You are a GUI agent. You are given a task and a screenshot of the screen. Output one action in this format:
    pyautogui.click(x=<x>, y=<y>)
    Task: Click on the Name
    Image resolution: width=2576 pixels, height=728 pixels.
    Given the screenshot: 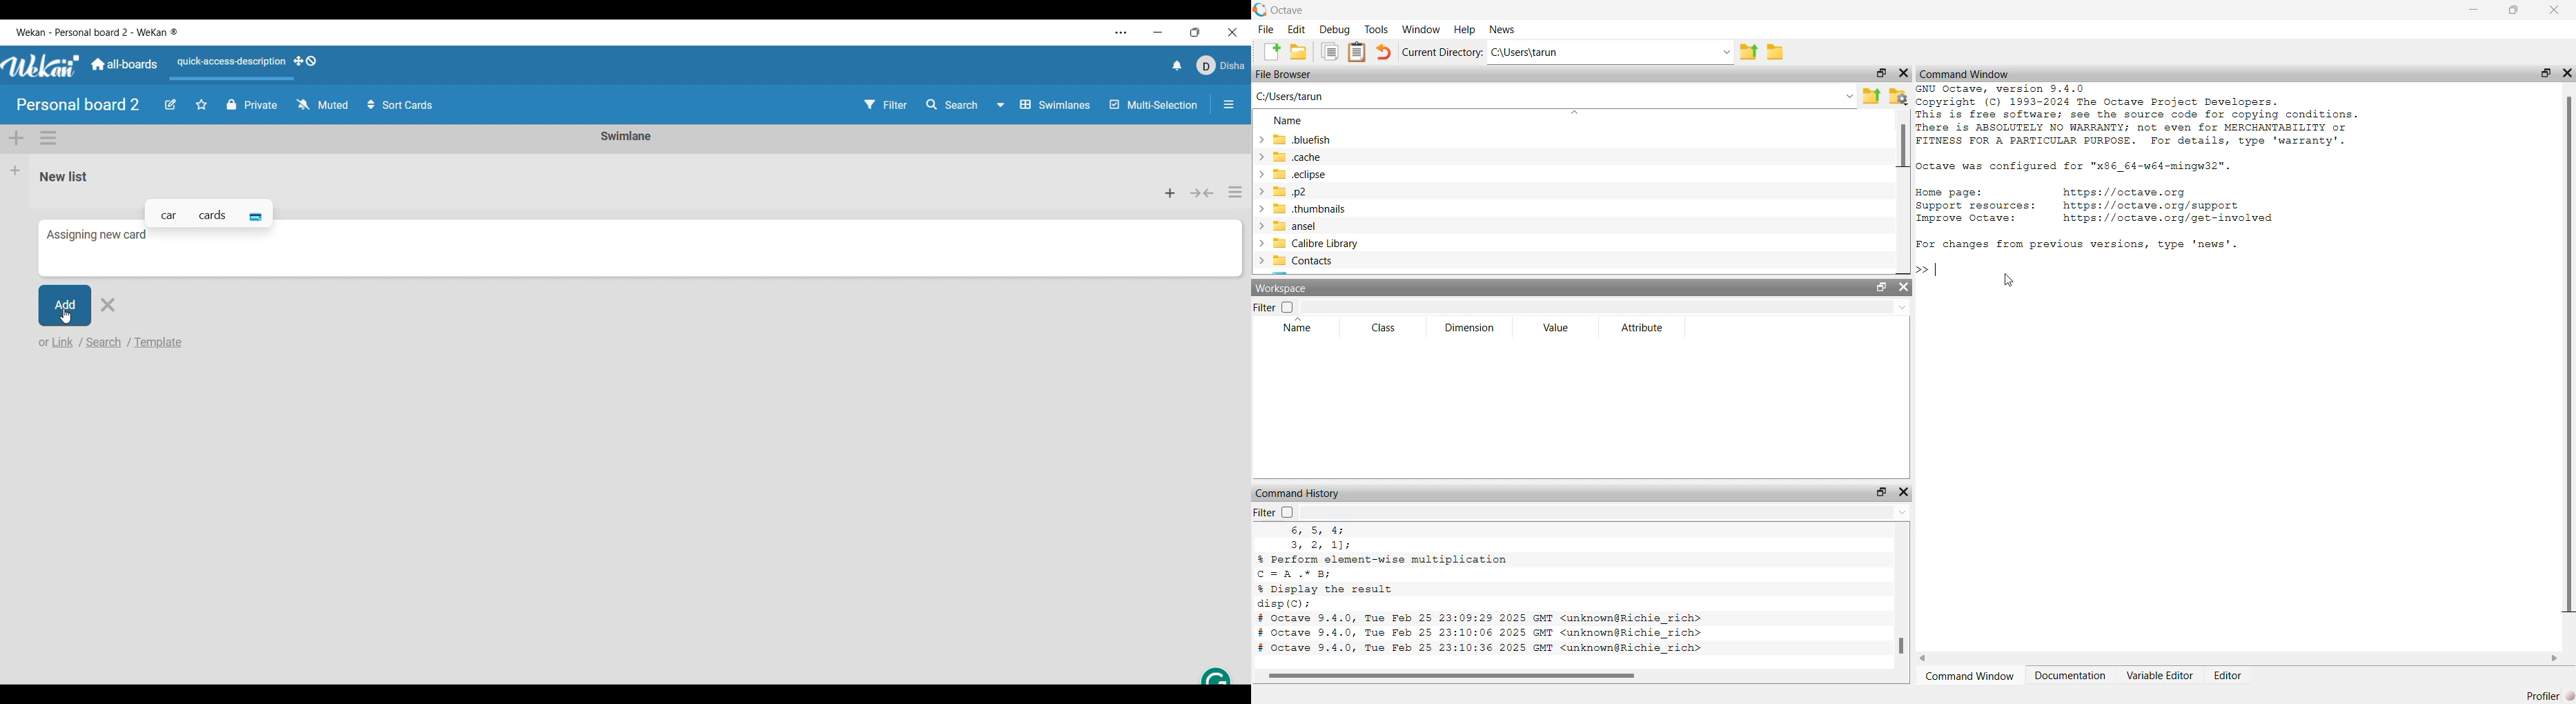 What is the action you would take?
    pyautogui.click(x=1299, y=325)
    